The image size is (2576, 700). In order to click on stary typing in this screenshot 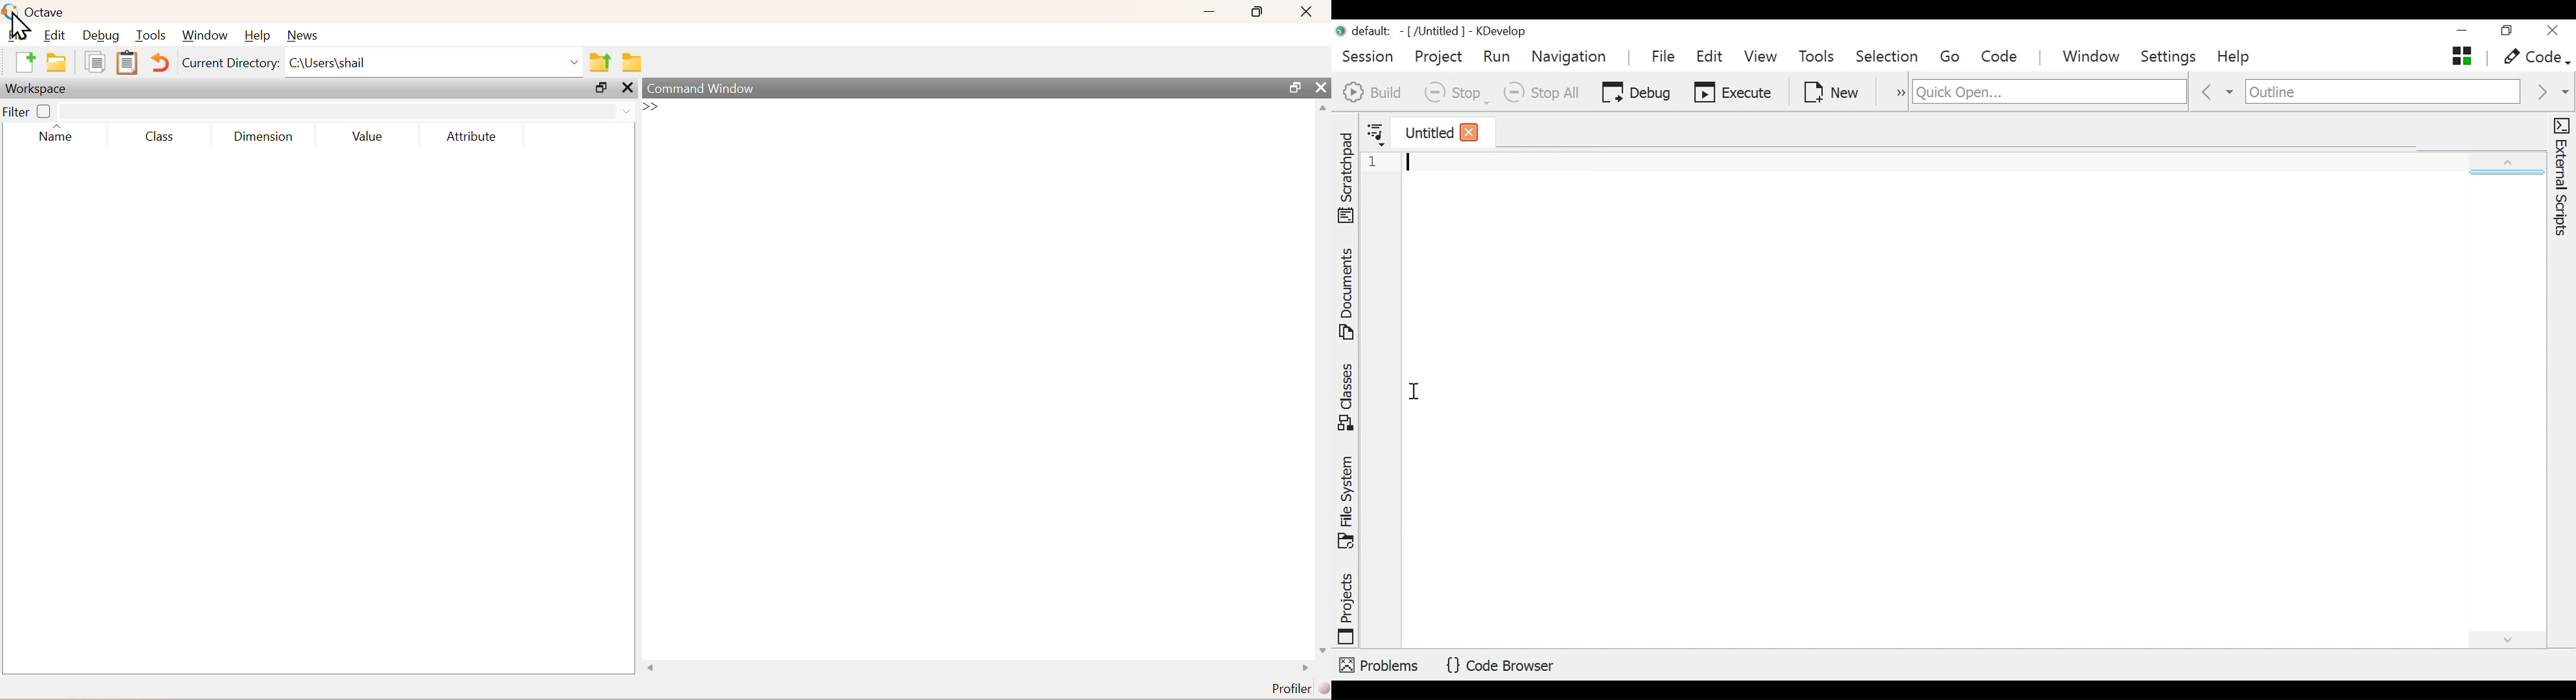, I will do `click(656, 107)`.